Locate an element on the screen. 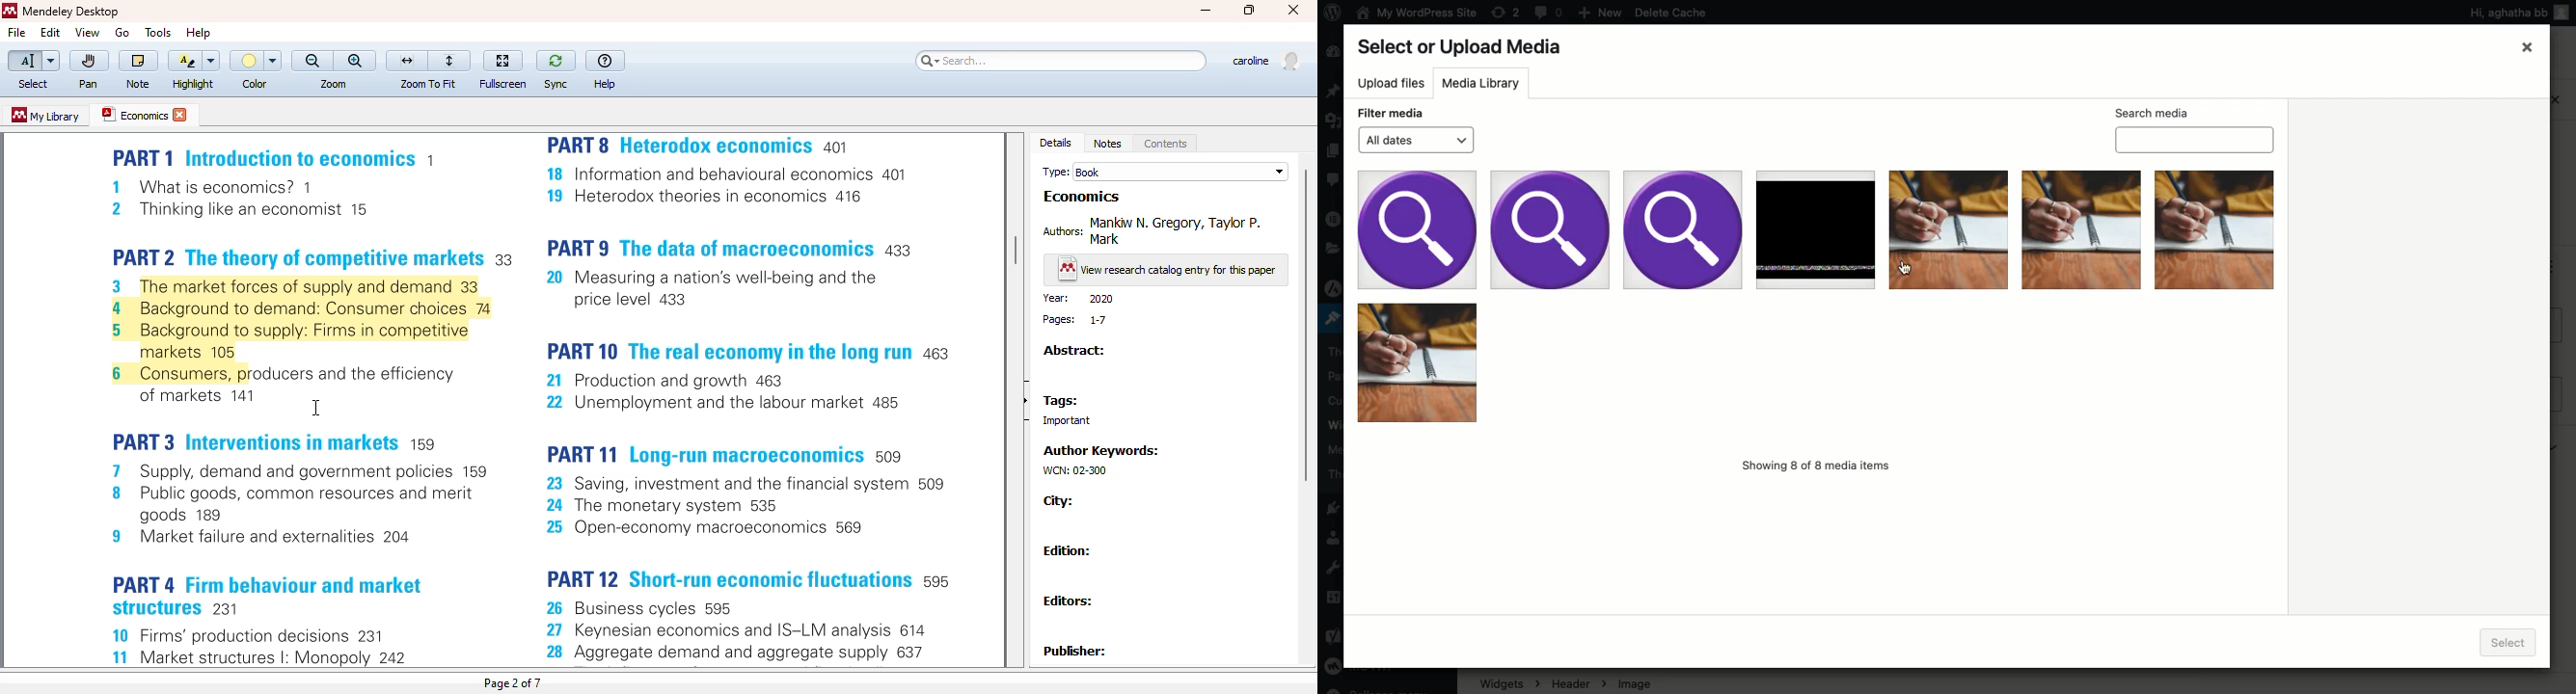 The height and width of the screenshot is (700, 2576). cursor is located at coordinates (314, 408).